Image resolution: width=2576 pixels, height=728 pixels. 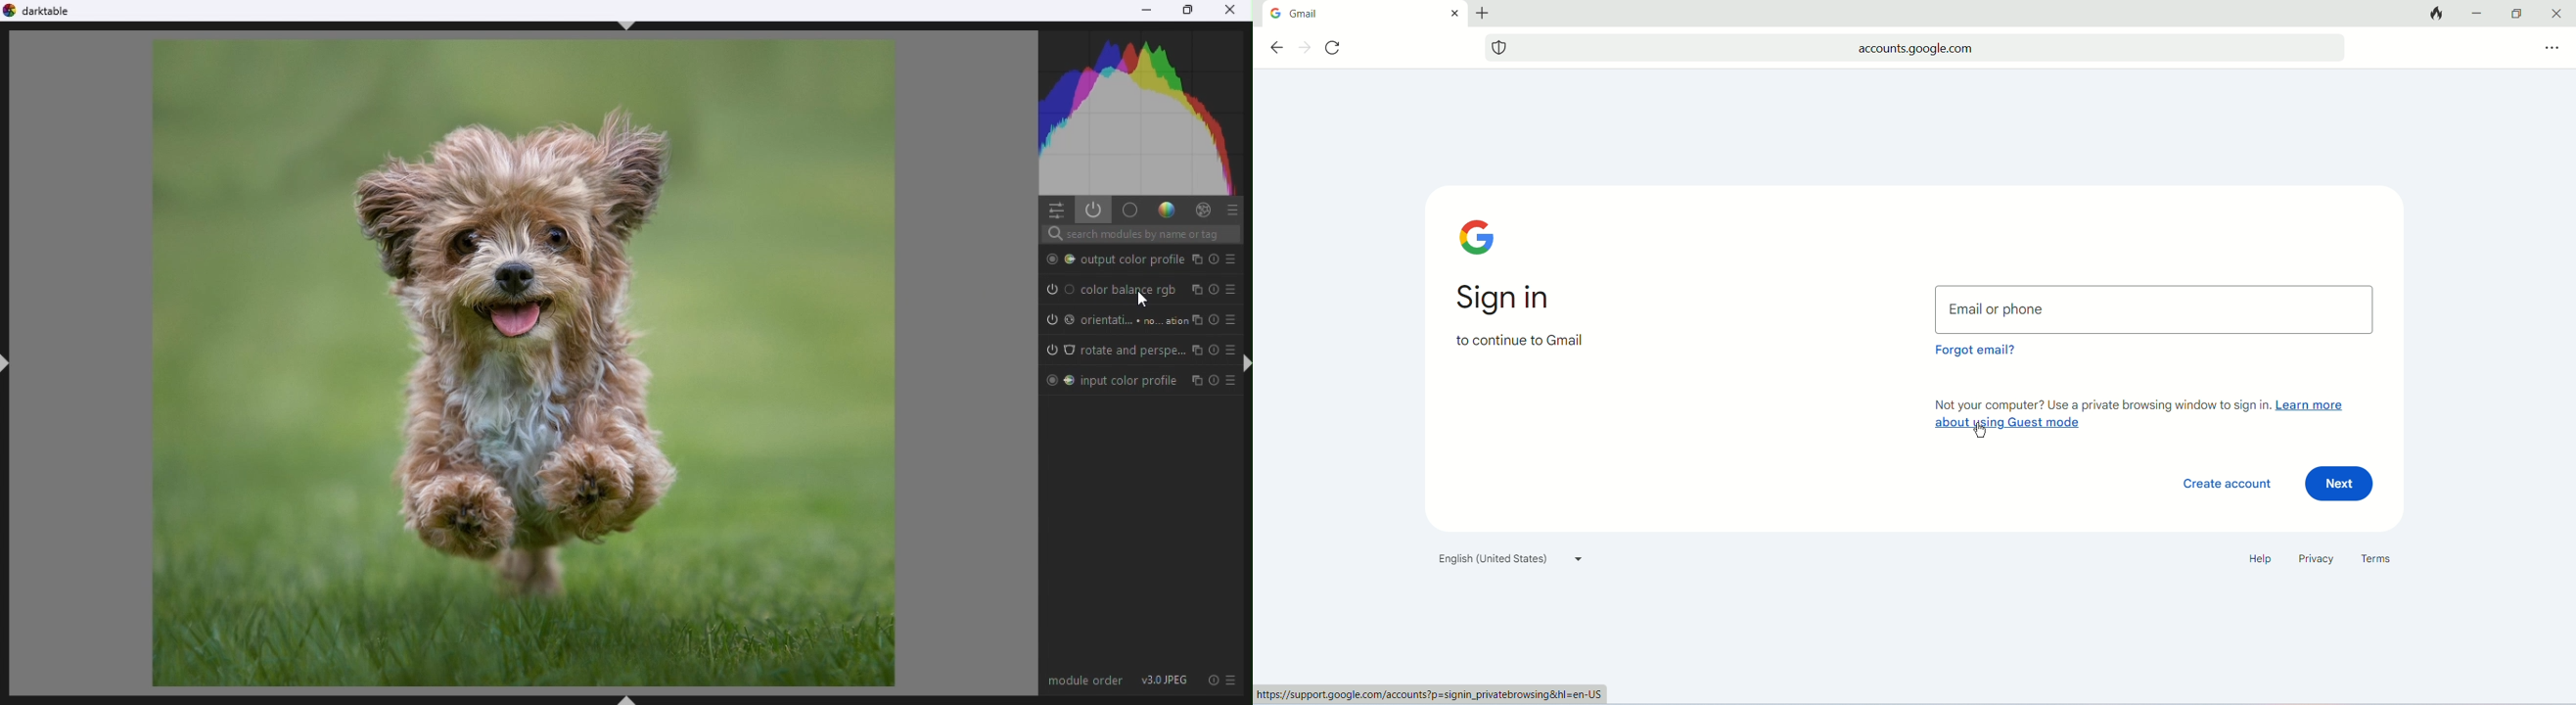 I want to click on Colour balance rgb, so click(x=1143, y=289).